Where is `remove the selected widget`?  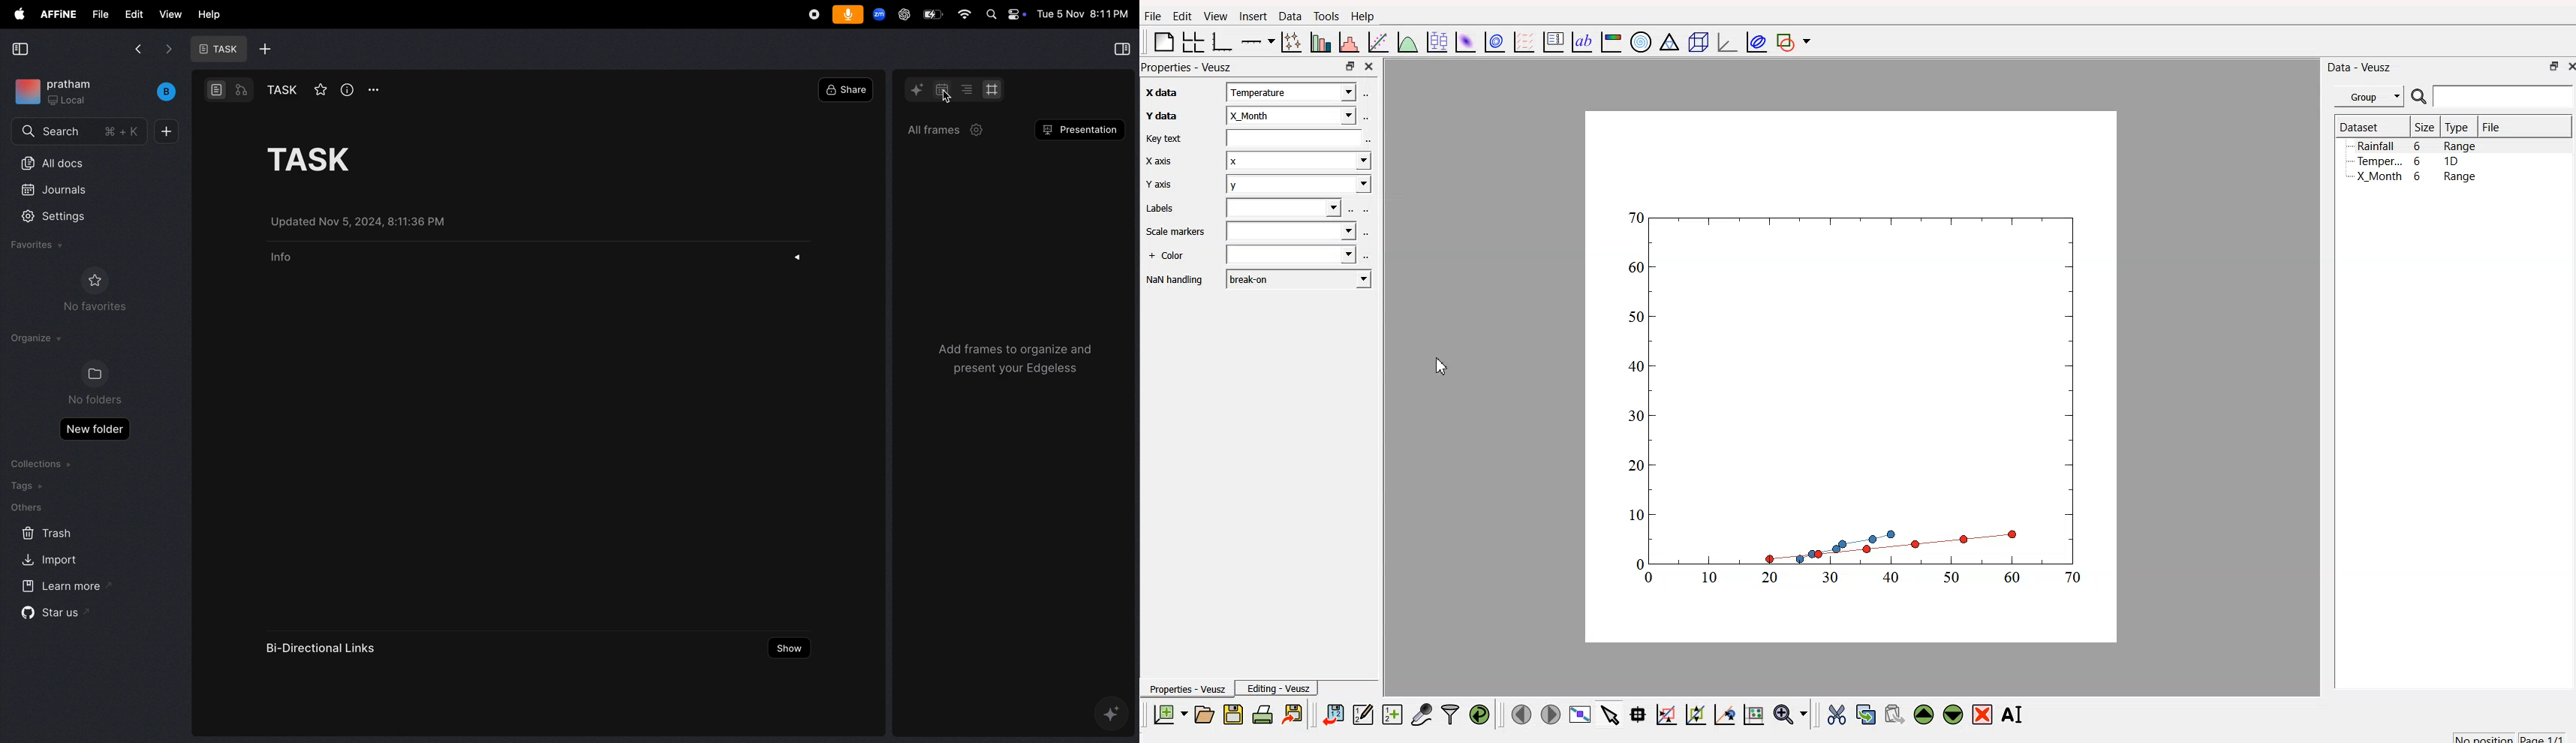
remove the selected widget is located at coordinates (1983, 714).